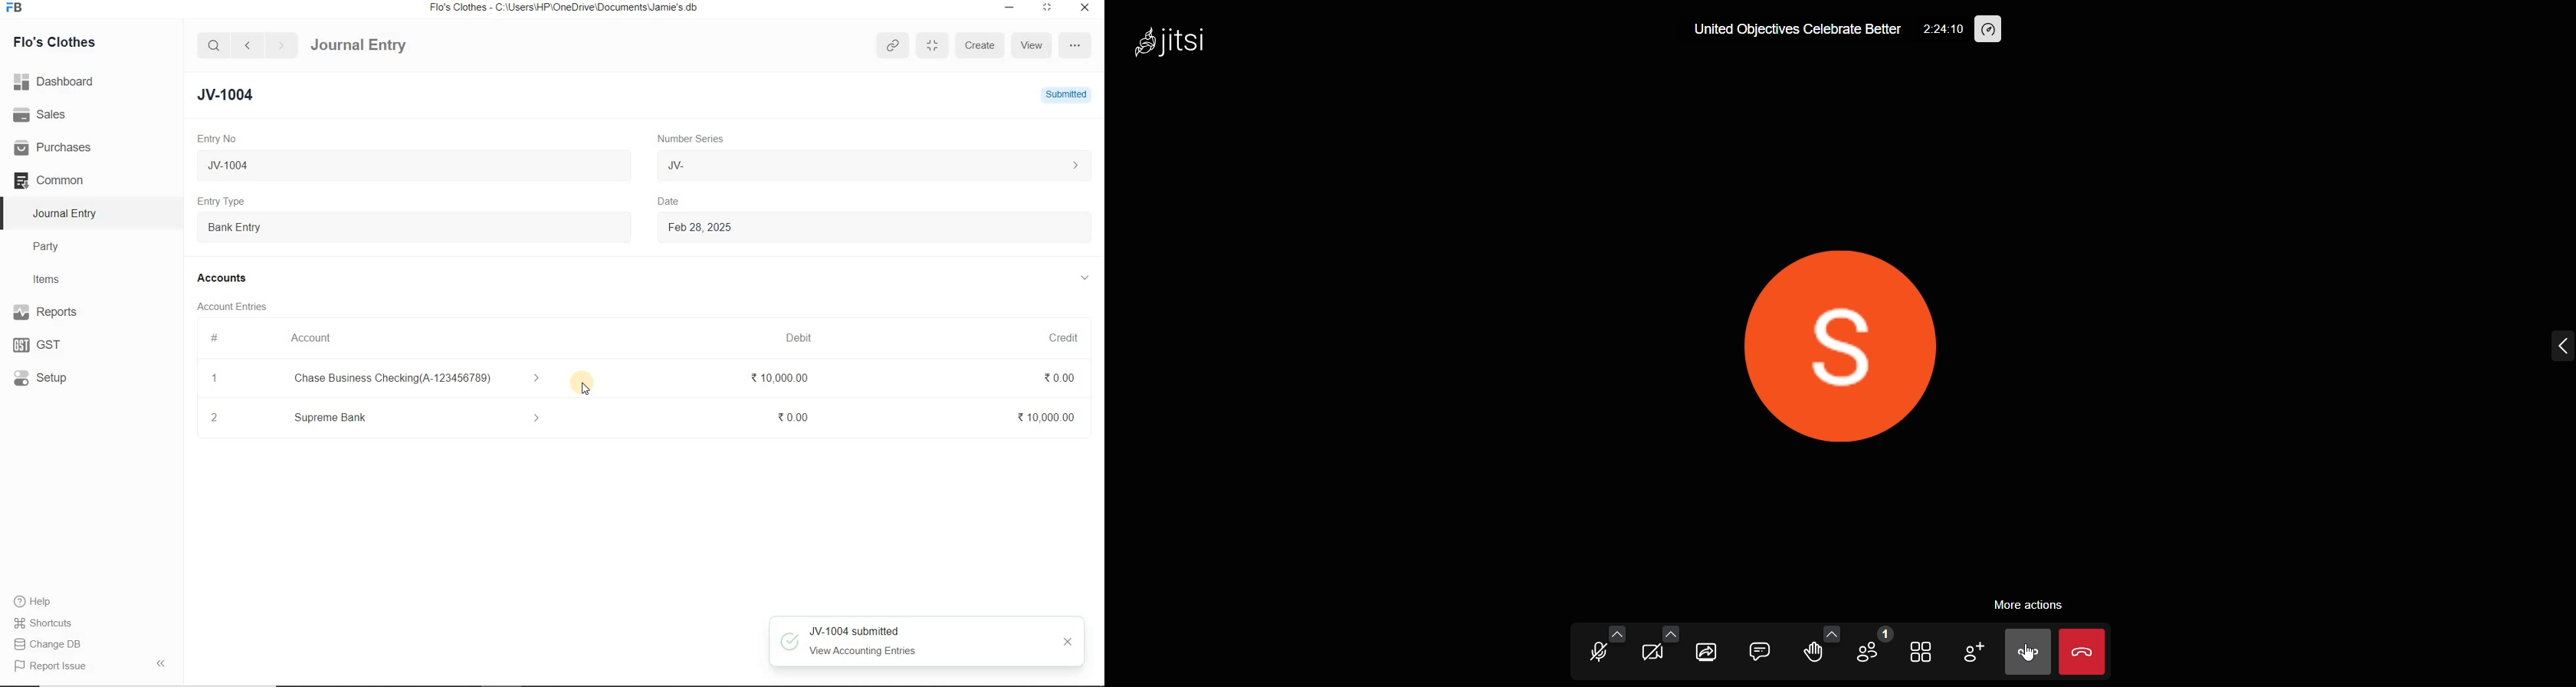  I want to click on Help, so click(36, 601).